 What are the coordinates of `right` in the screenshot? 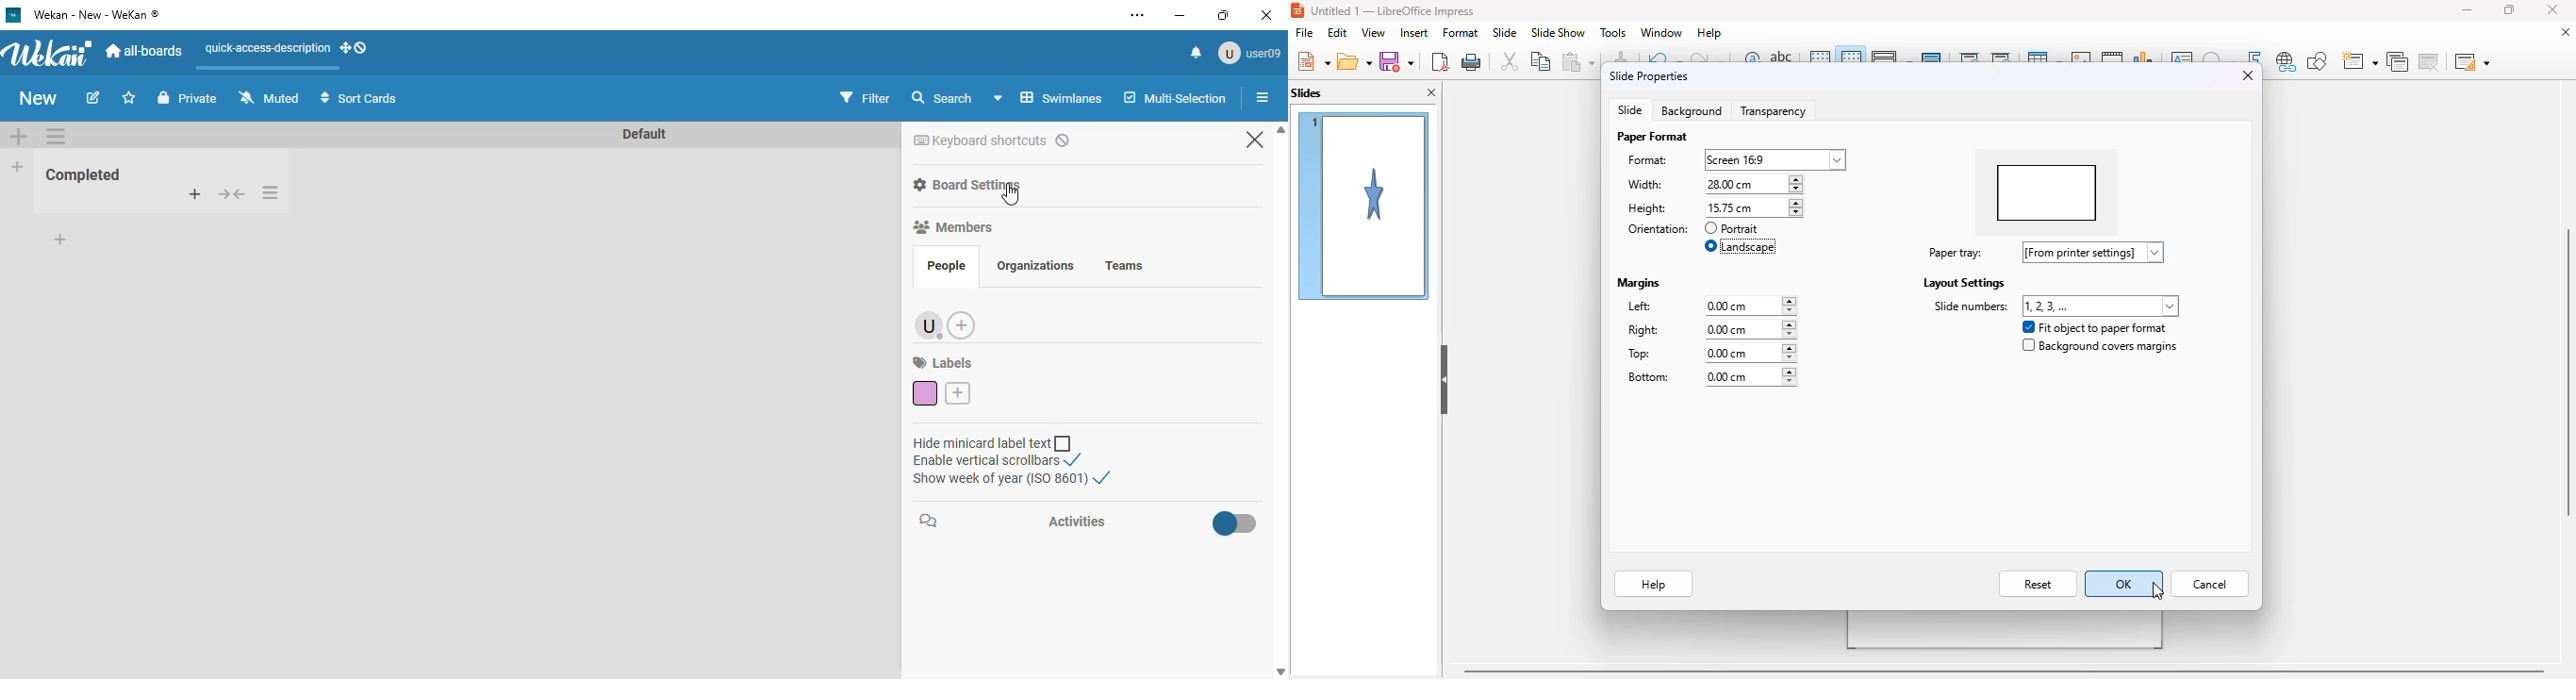 It's located at (1651, 328).